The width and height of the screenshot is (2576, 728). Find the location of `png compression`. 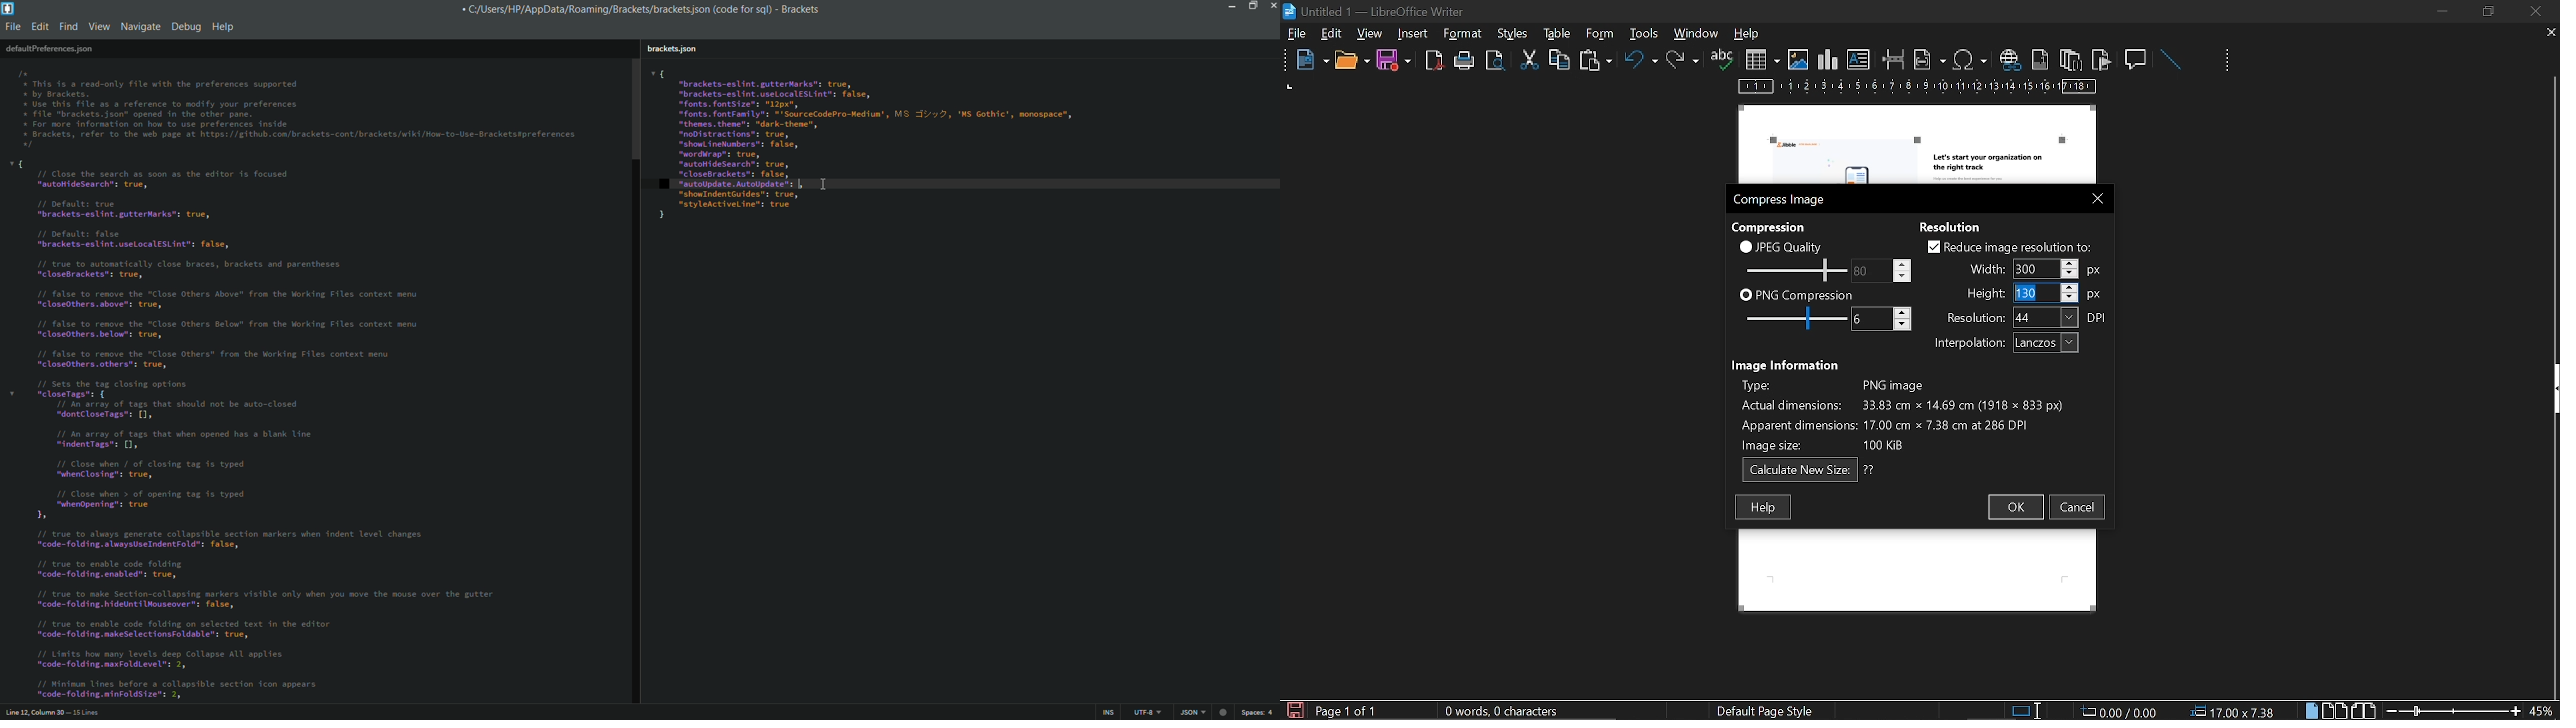

png compression is located at coordinates (1797, 294).